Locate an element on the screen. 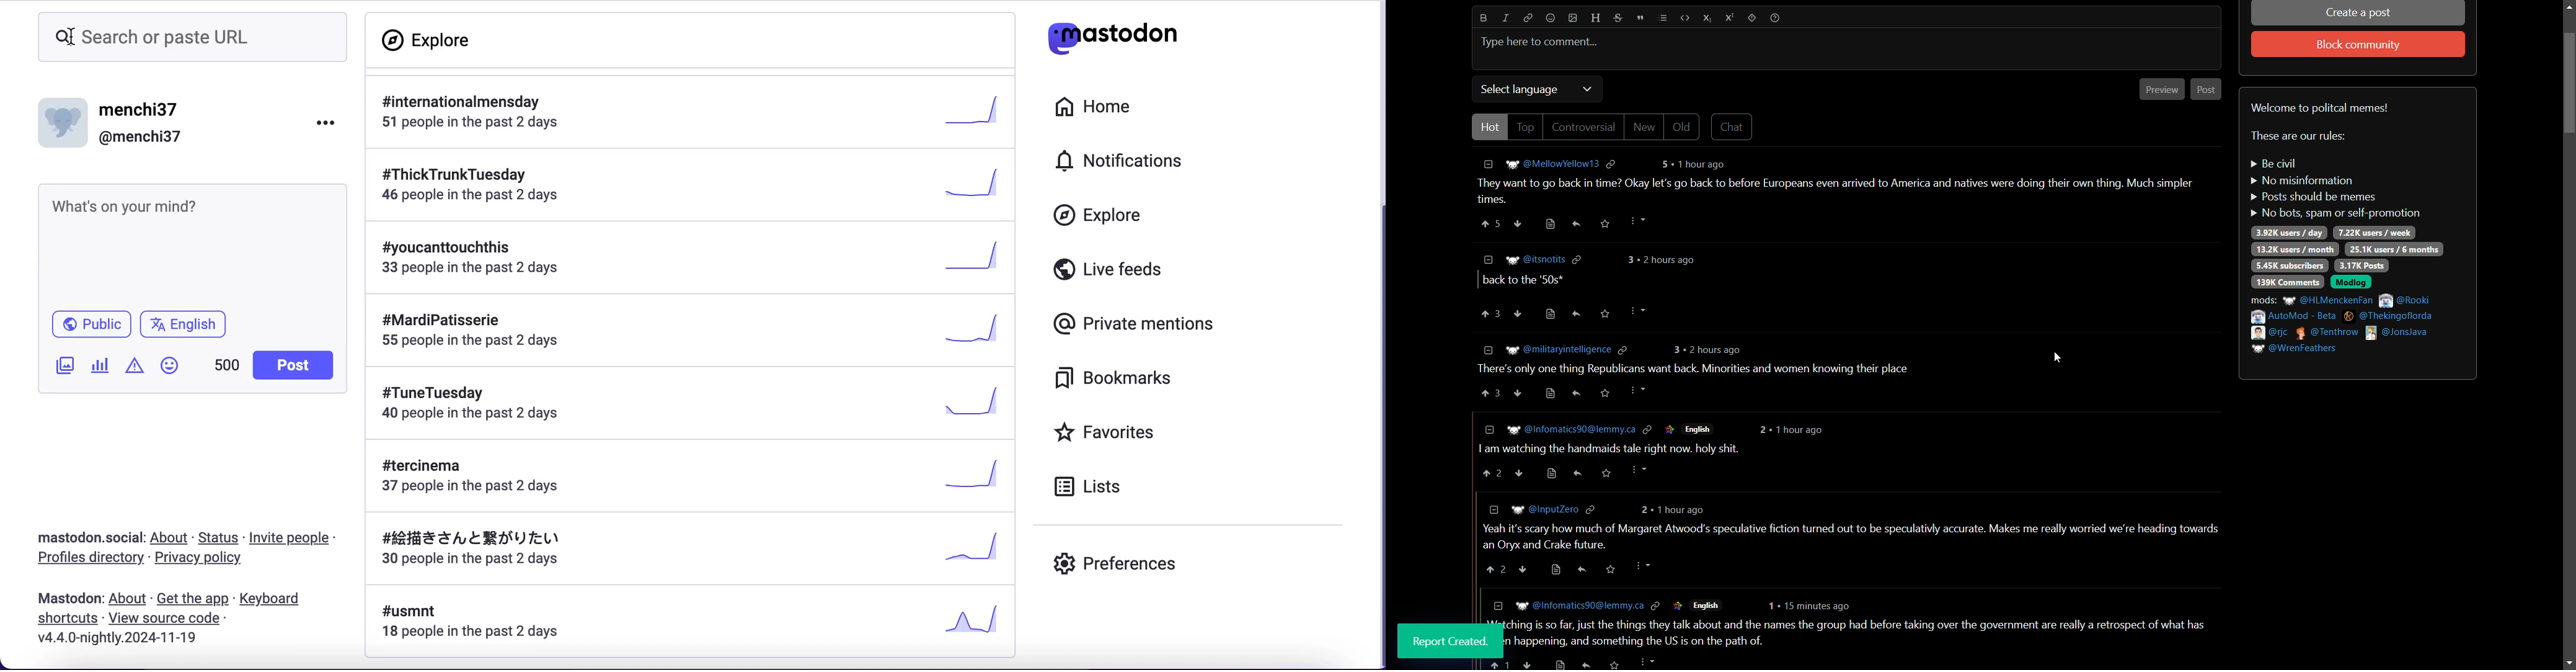  text is located at coordinates (2298, 136).